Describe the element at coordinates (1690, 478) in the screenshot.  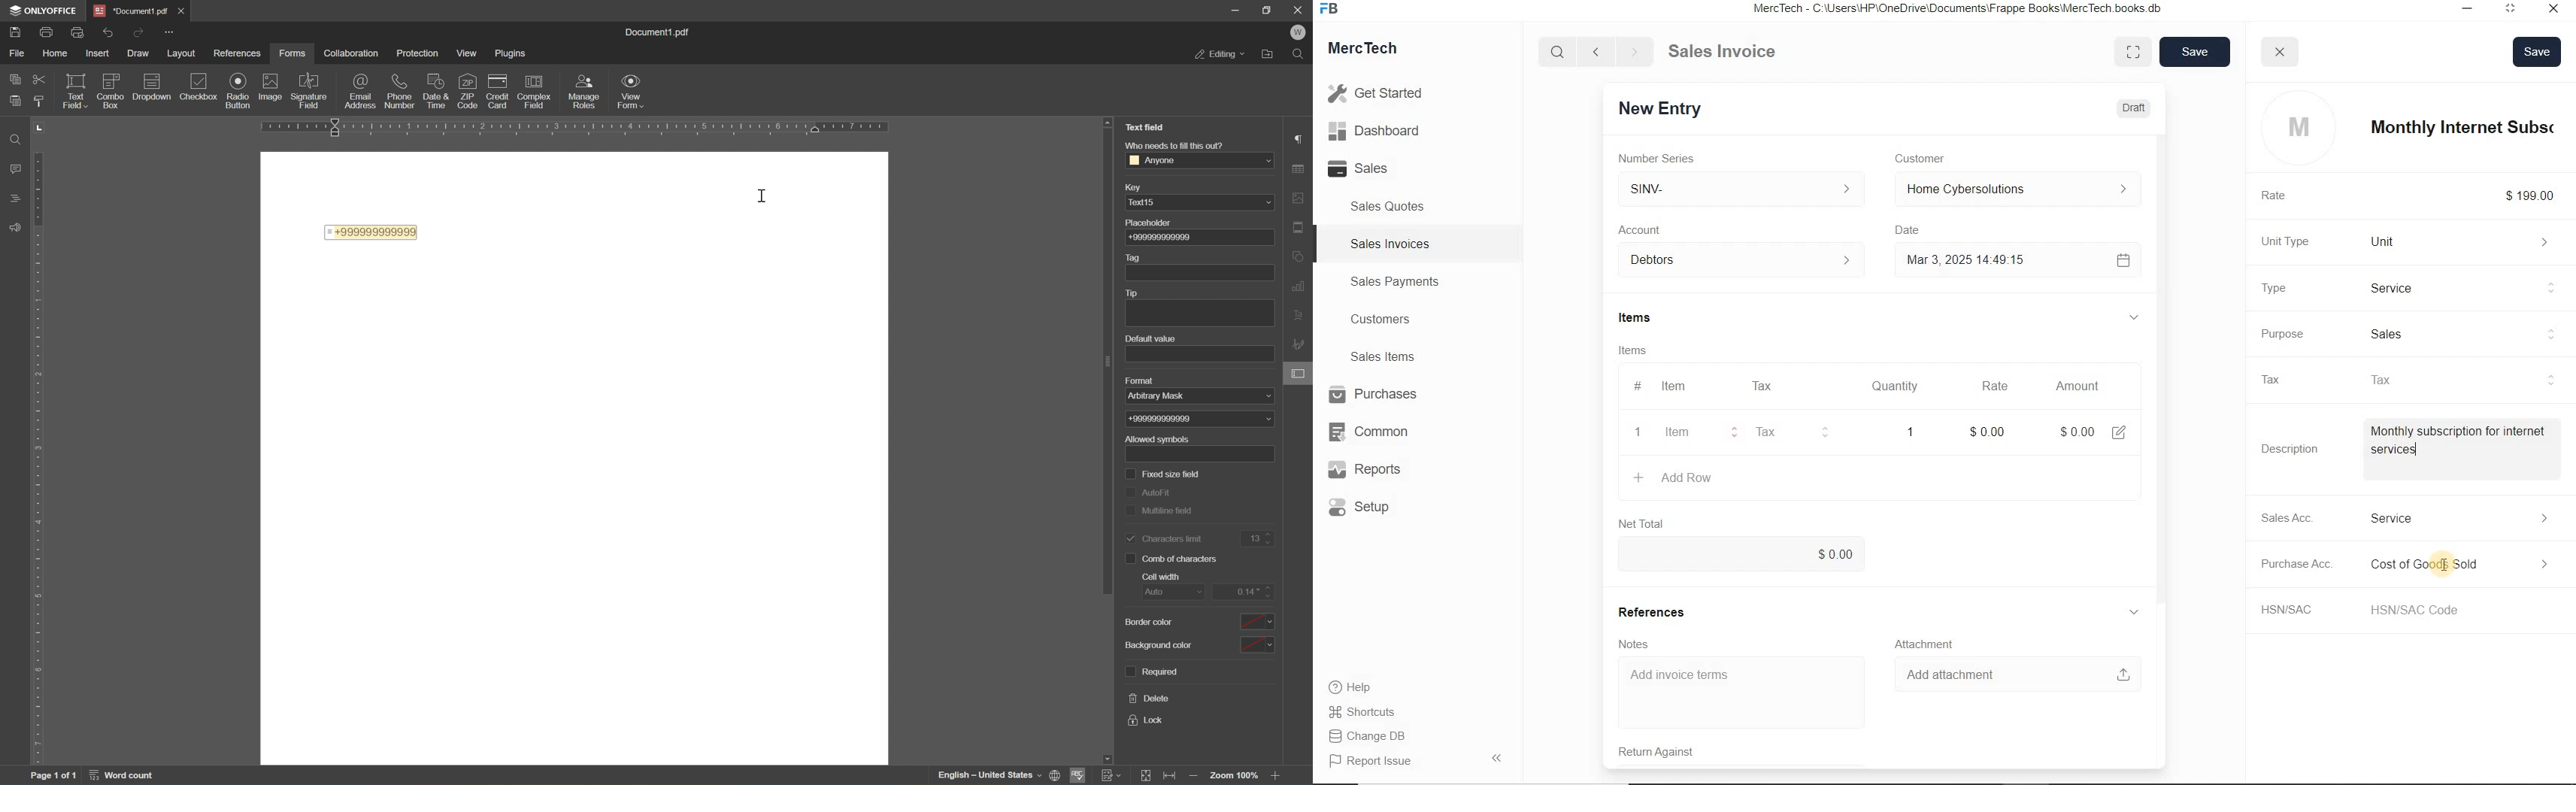
I see `+ Add Row` at that location.